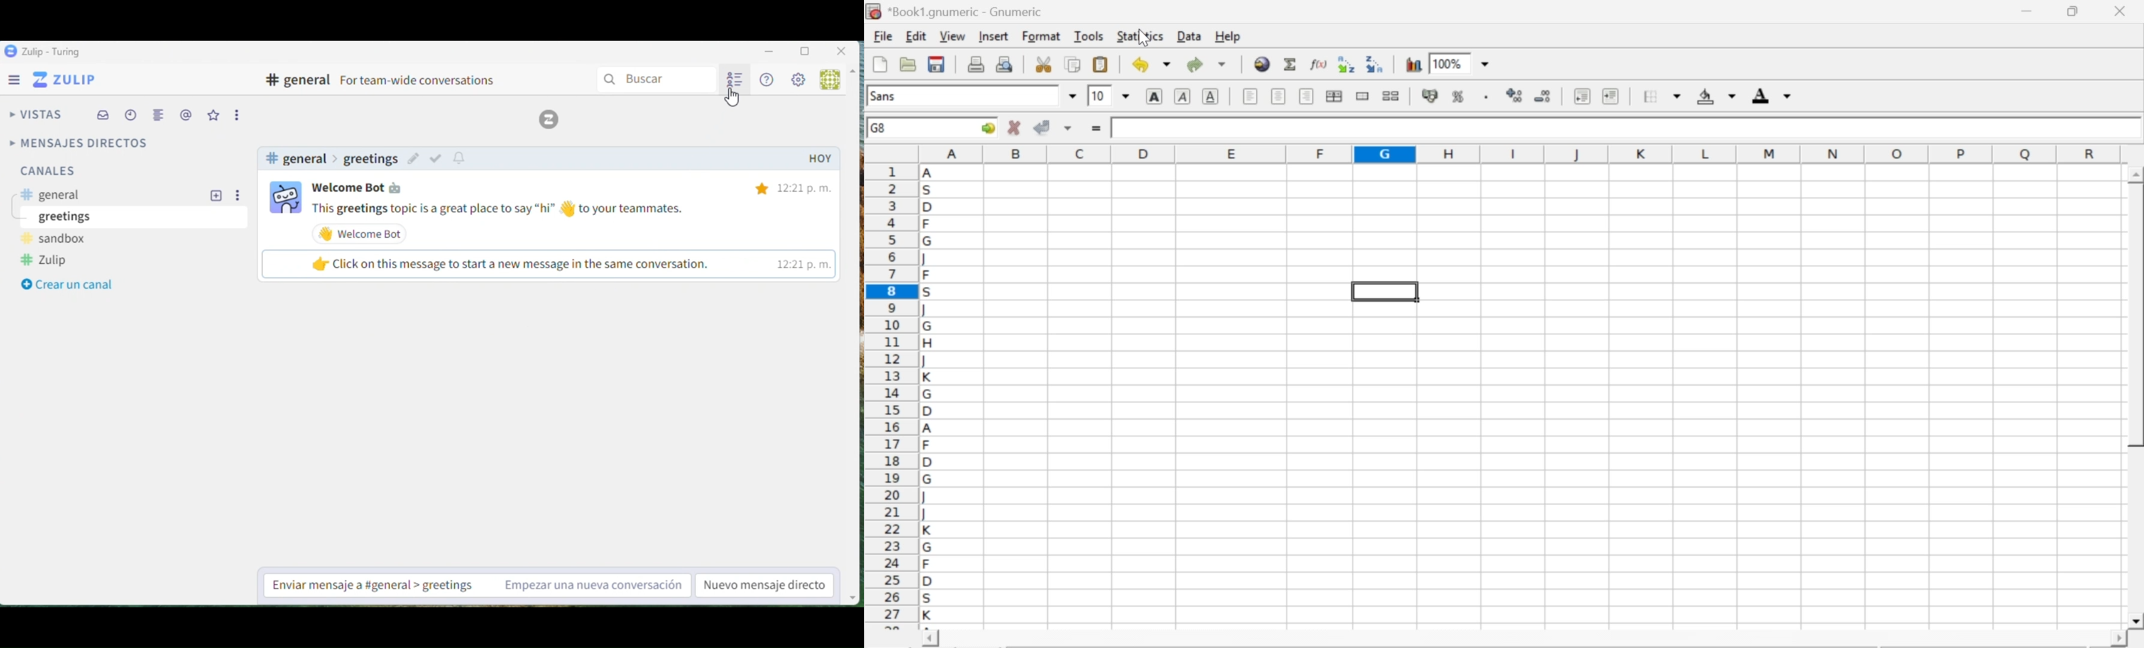  What do you see at coordinates (521, 240) in the screenshot?
I see `message` at bounding box center [521, 240].